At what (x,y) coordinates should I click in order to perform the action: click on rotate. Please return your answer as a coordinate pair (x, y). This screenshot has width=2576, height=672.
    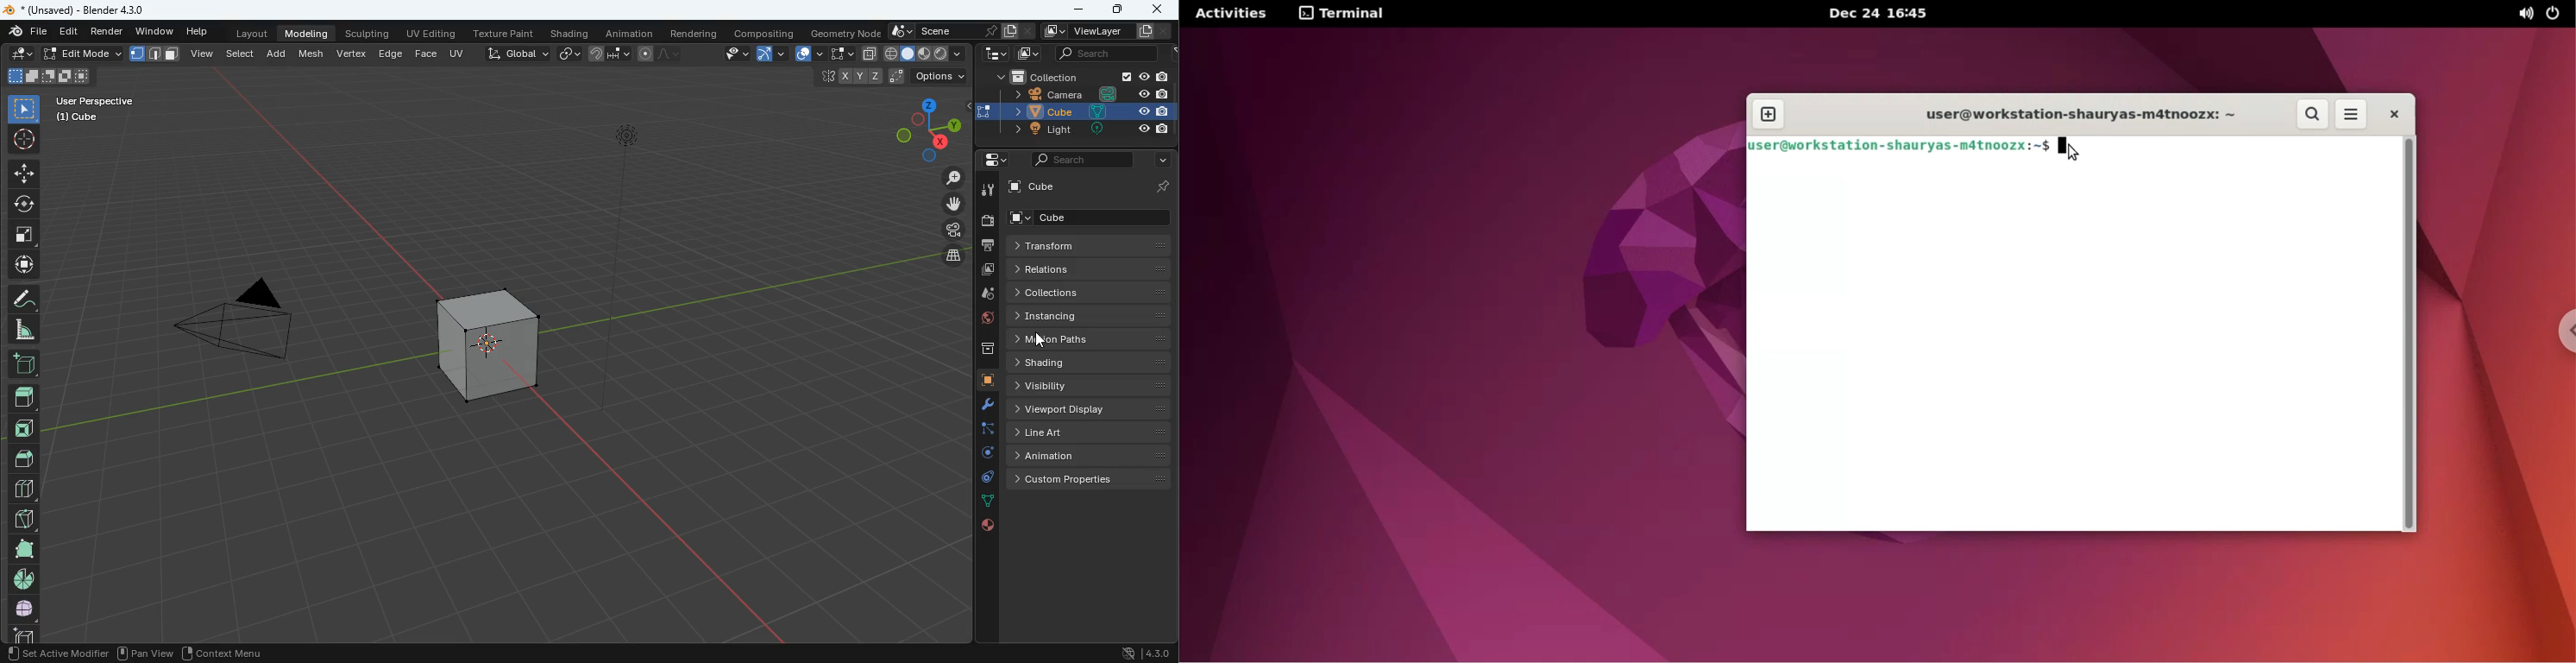
    Looking at the image, I should click on (982, 457).